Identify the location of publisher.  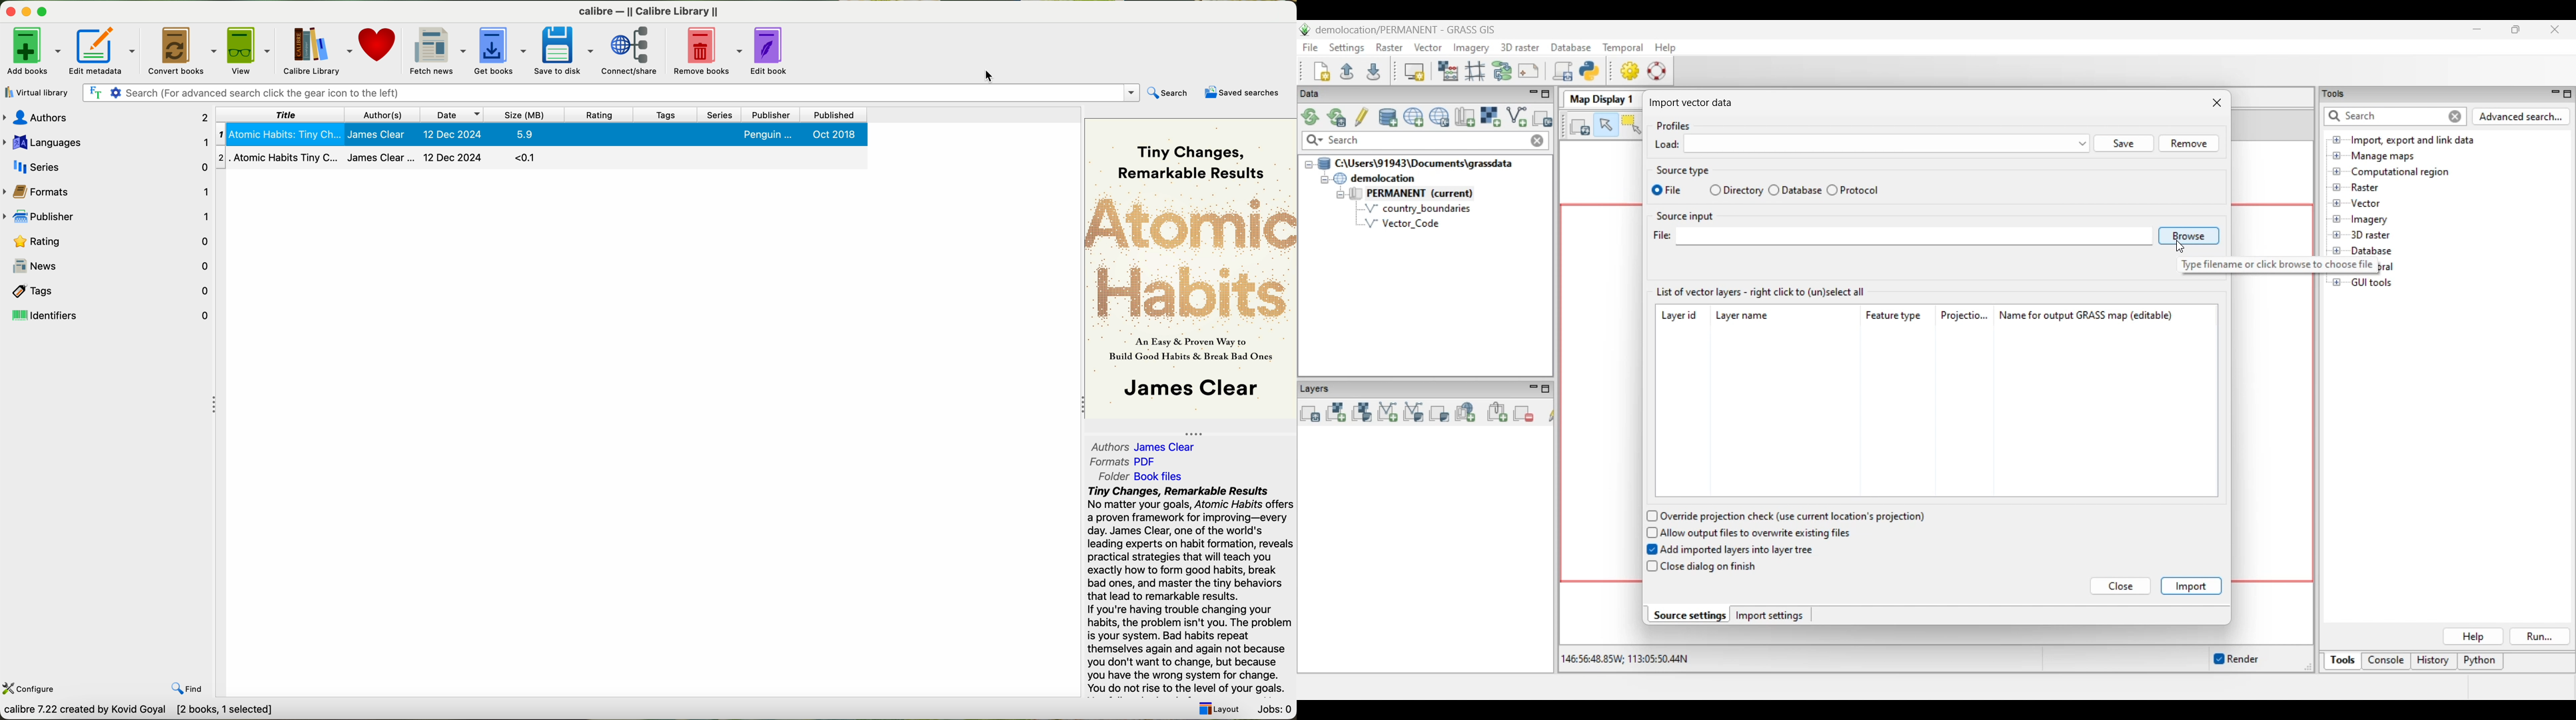
(106, 217).